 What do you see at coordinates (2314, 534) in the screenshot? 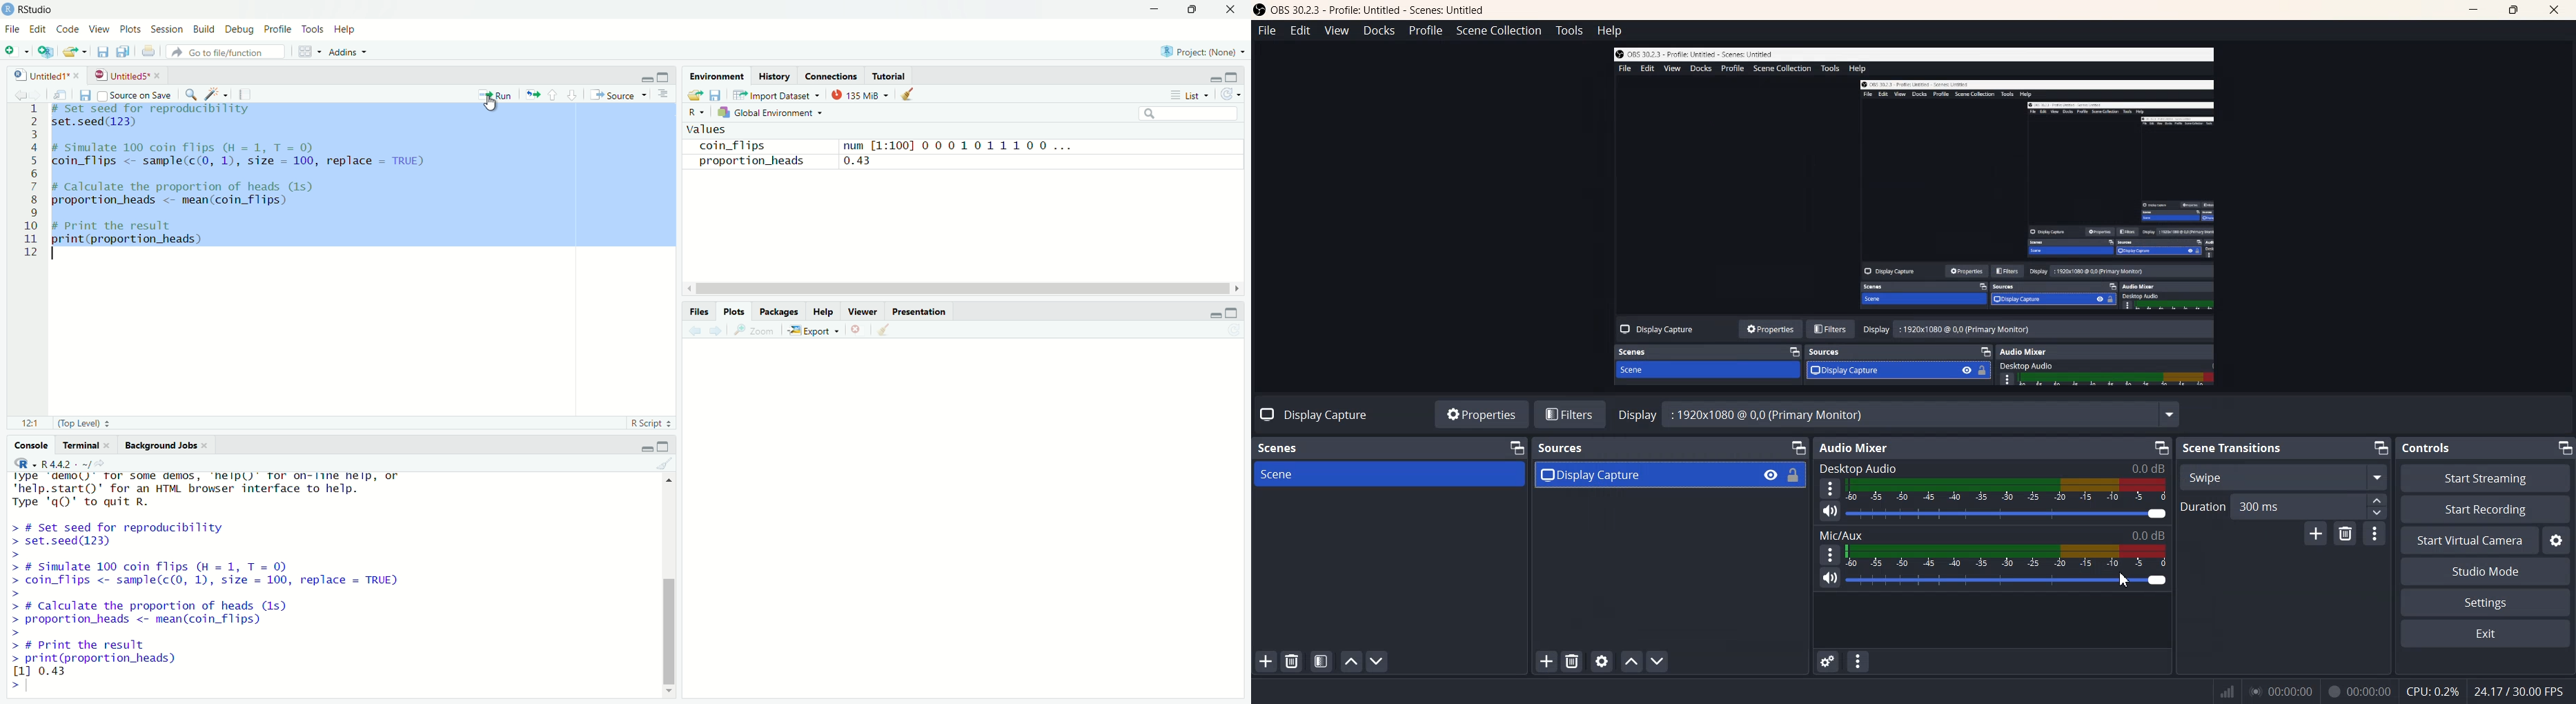
I see `Add Configurable transition` at bounding box center [2314, 534].